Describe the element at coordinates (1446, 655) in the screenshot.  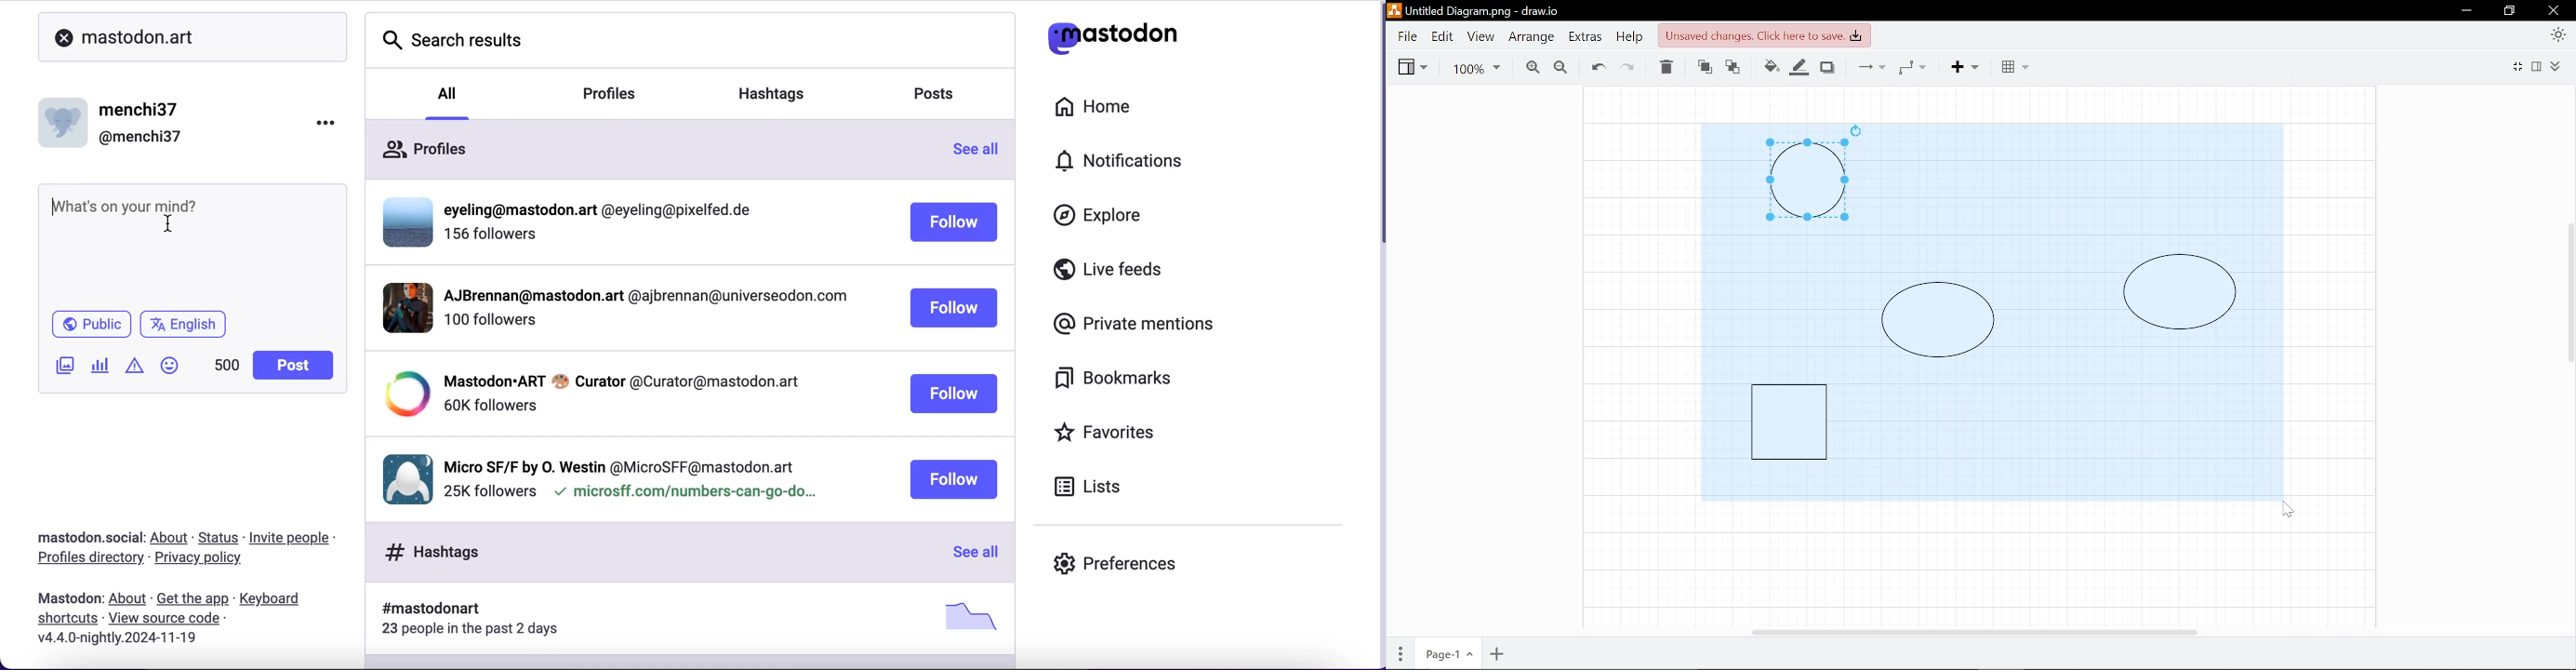
I see `Current page` at that location.